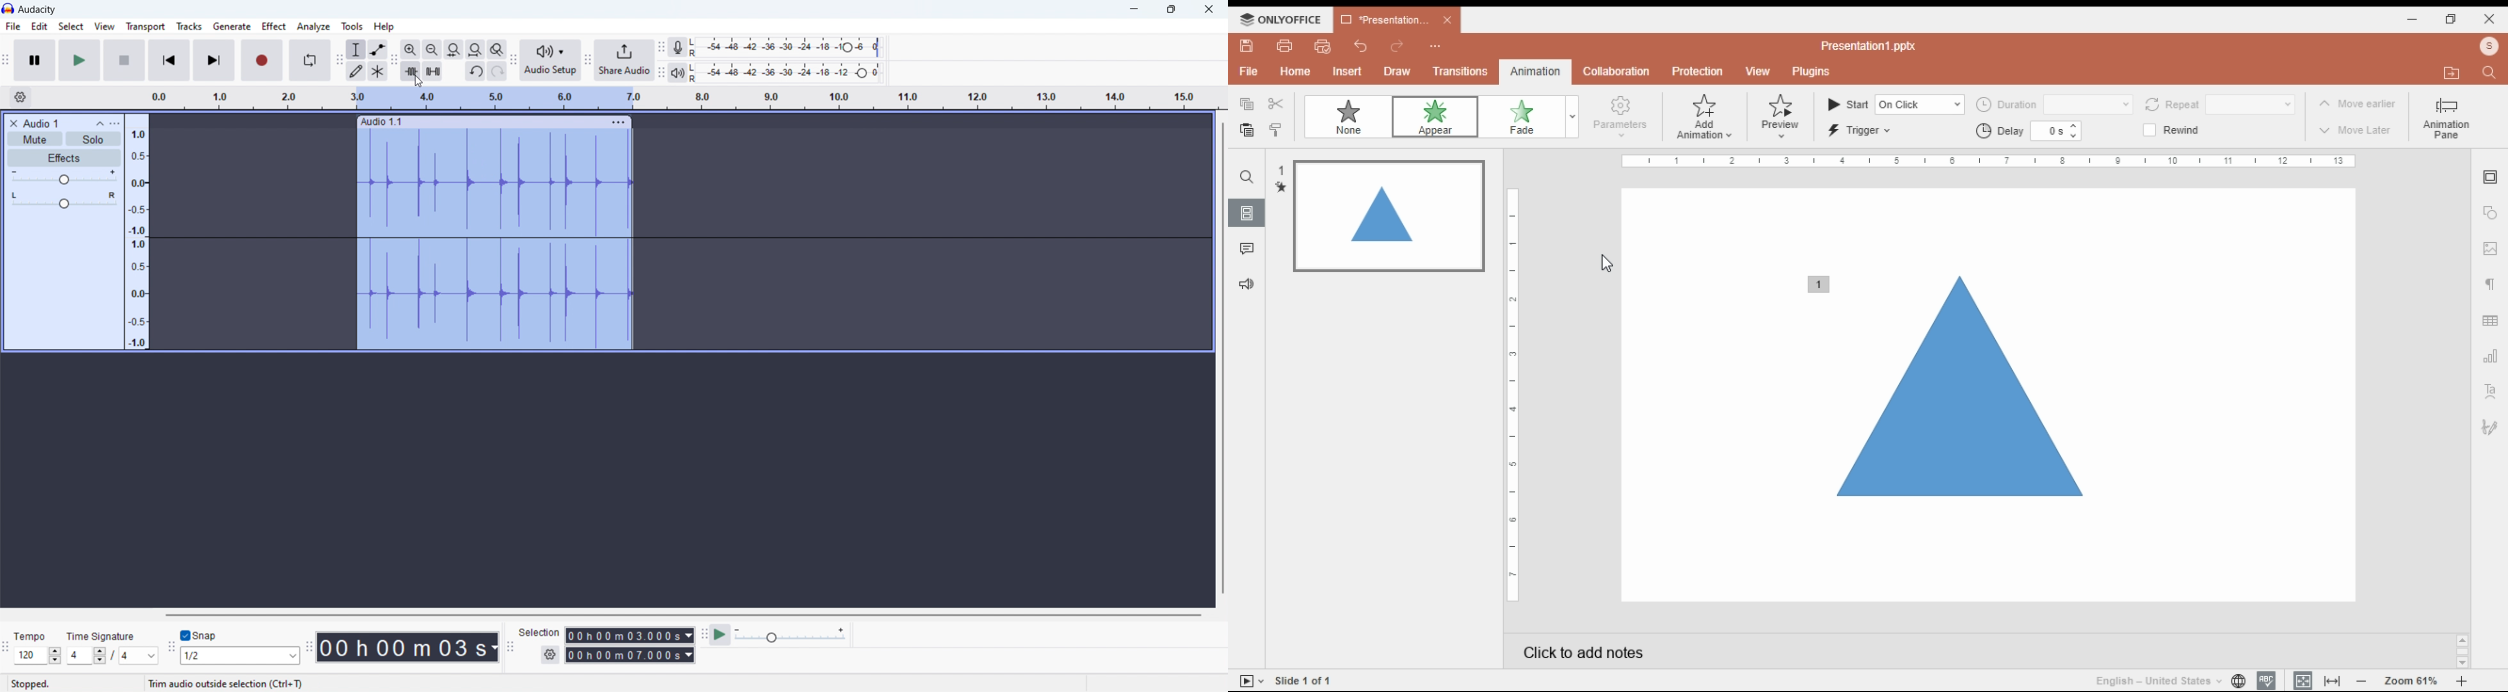 This screenshot has height=700, width=2520. I want to click on image setting, so click(2491, 249).